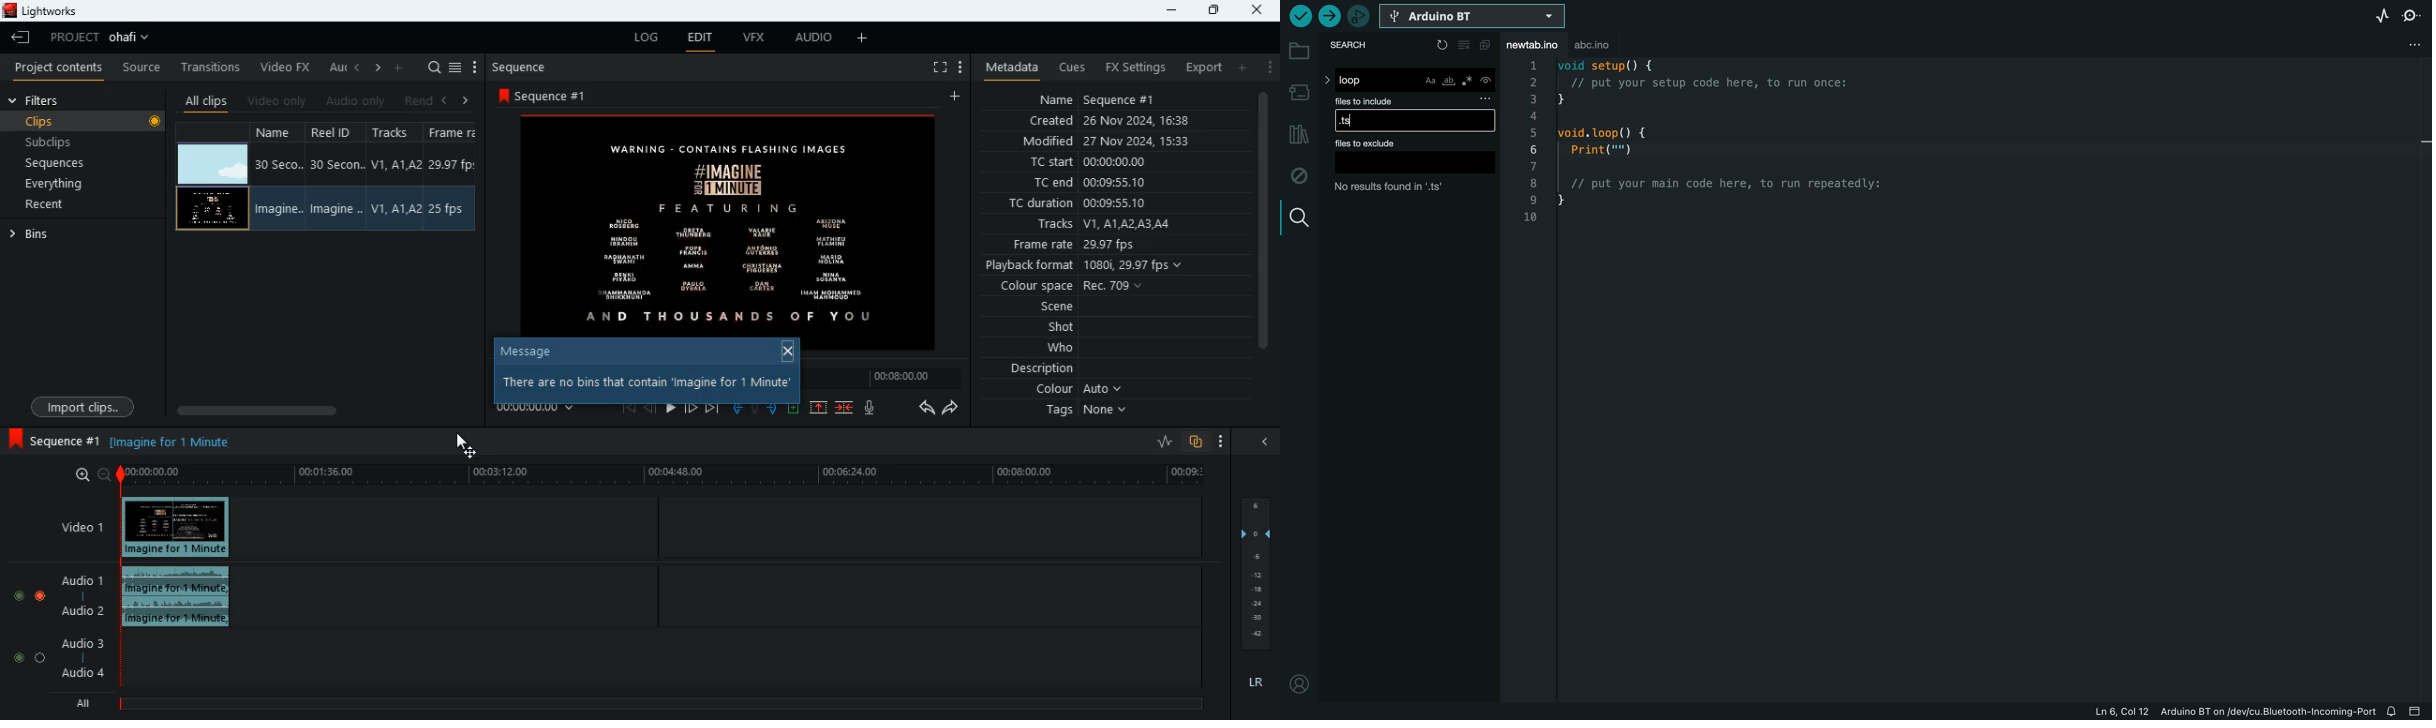 The image size is (2436, 728). What do you see at coordinates (206, 100) in the screenshot?
I see `all clips` at bounding box center [206, 100].